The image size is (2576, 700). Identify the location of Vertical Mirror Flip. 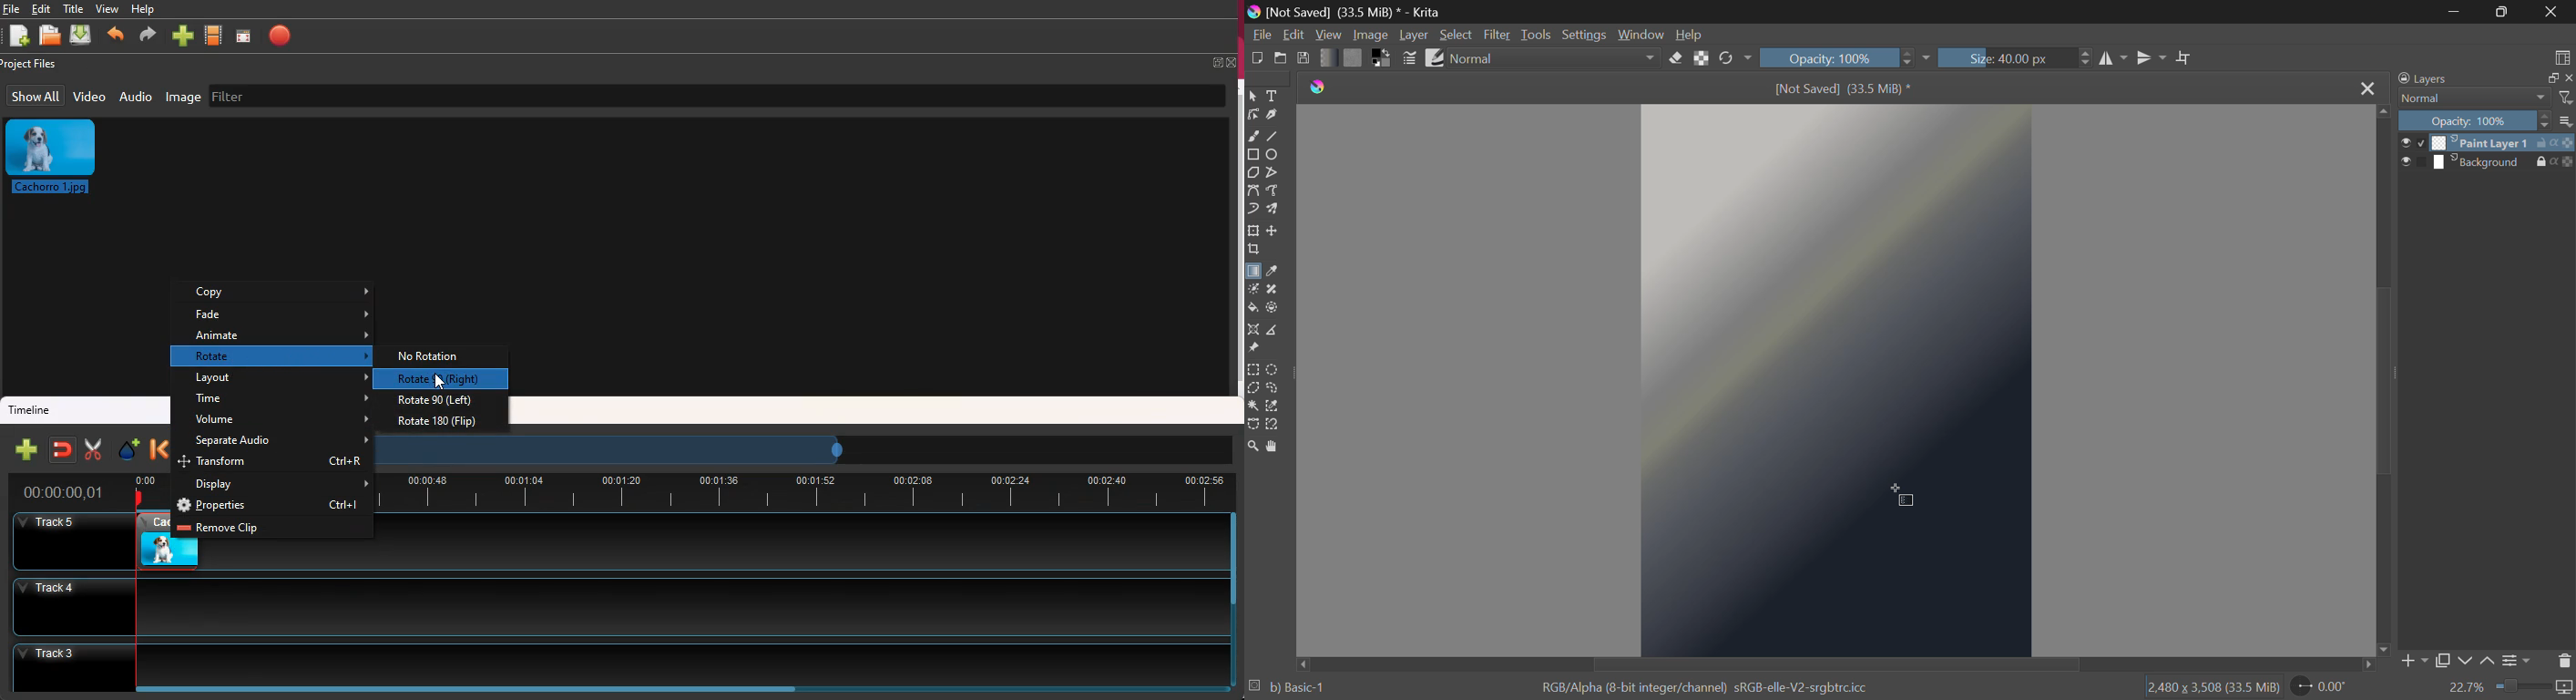
(2114, 60).